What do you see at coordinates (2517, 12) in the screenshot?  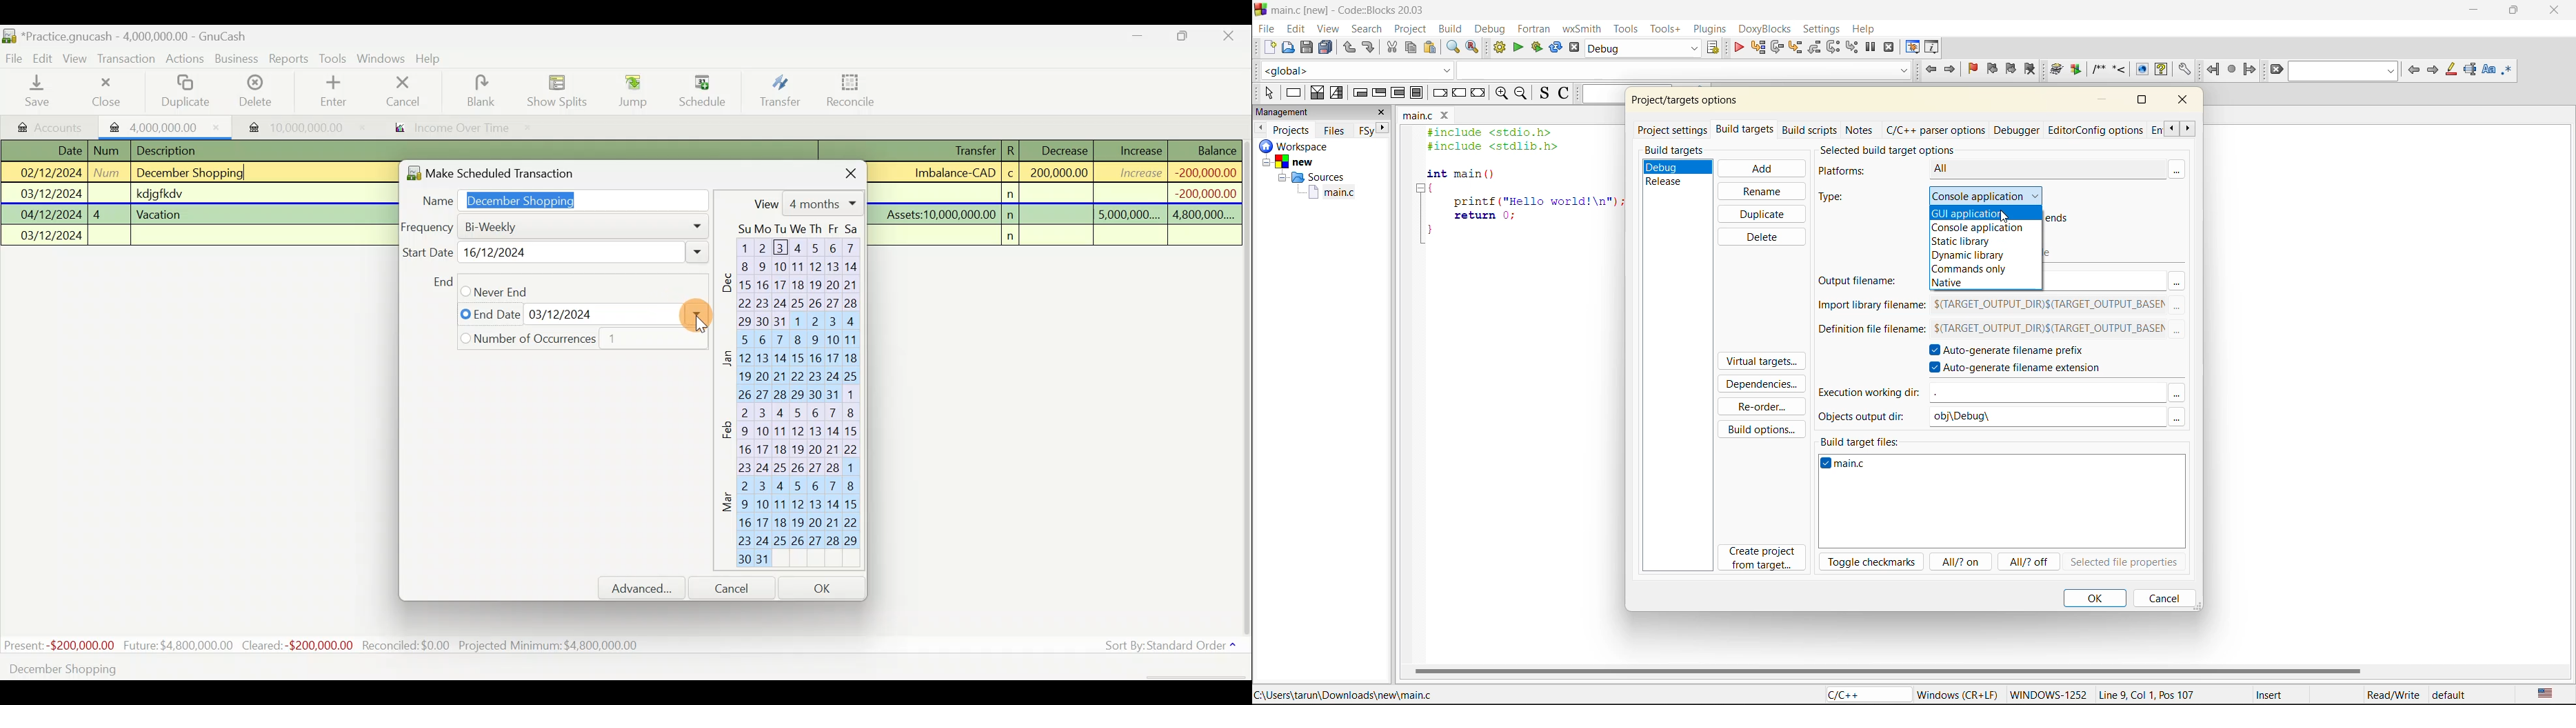 I see `maximize` at bounding box center [2517, 12].